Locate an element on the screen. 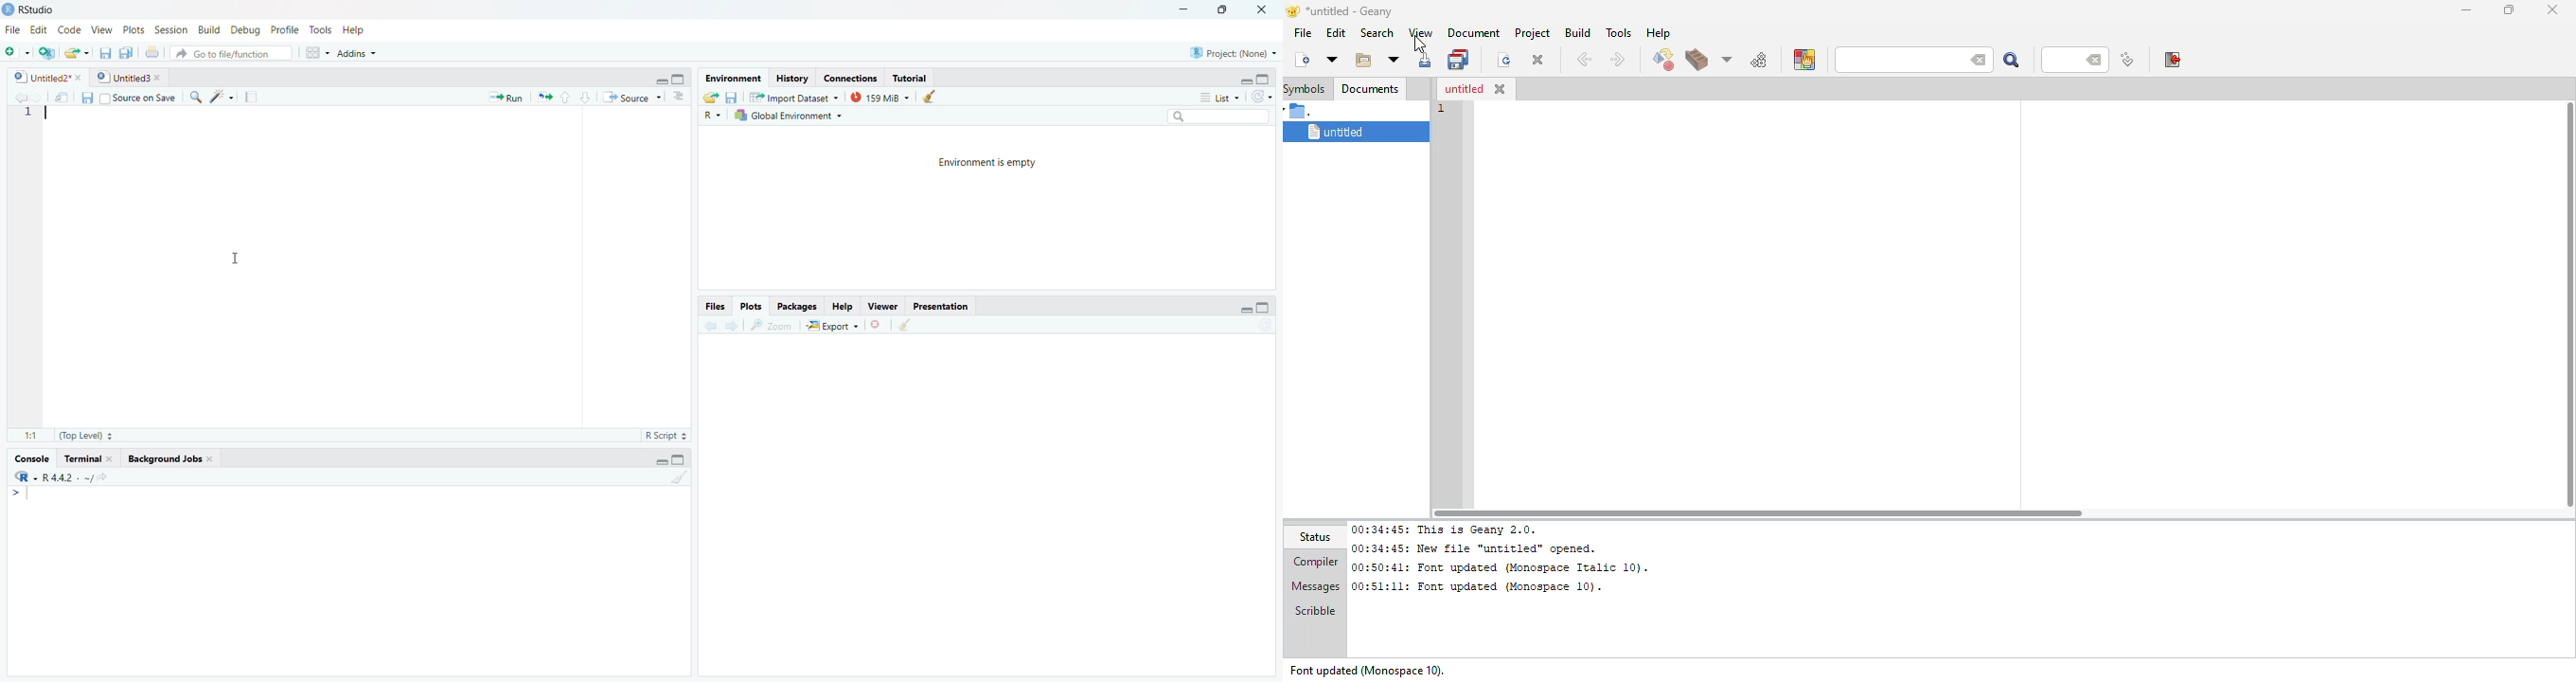 This screenshot has height=700, width=2576. Save is located at coordinates (87, 97).